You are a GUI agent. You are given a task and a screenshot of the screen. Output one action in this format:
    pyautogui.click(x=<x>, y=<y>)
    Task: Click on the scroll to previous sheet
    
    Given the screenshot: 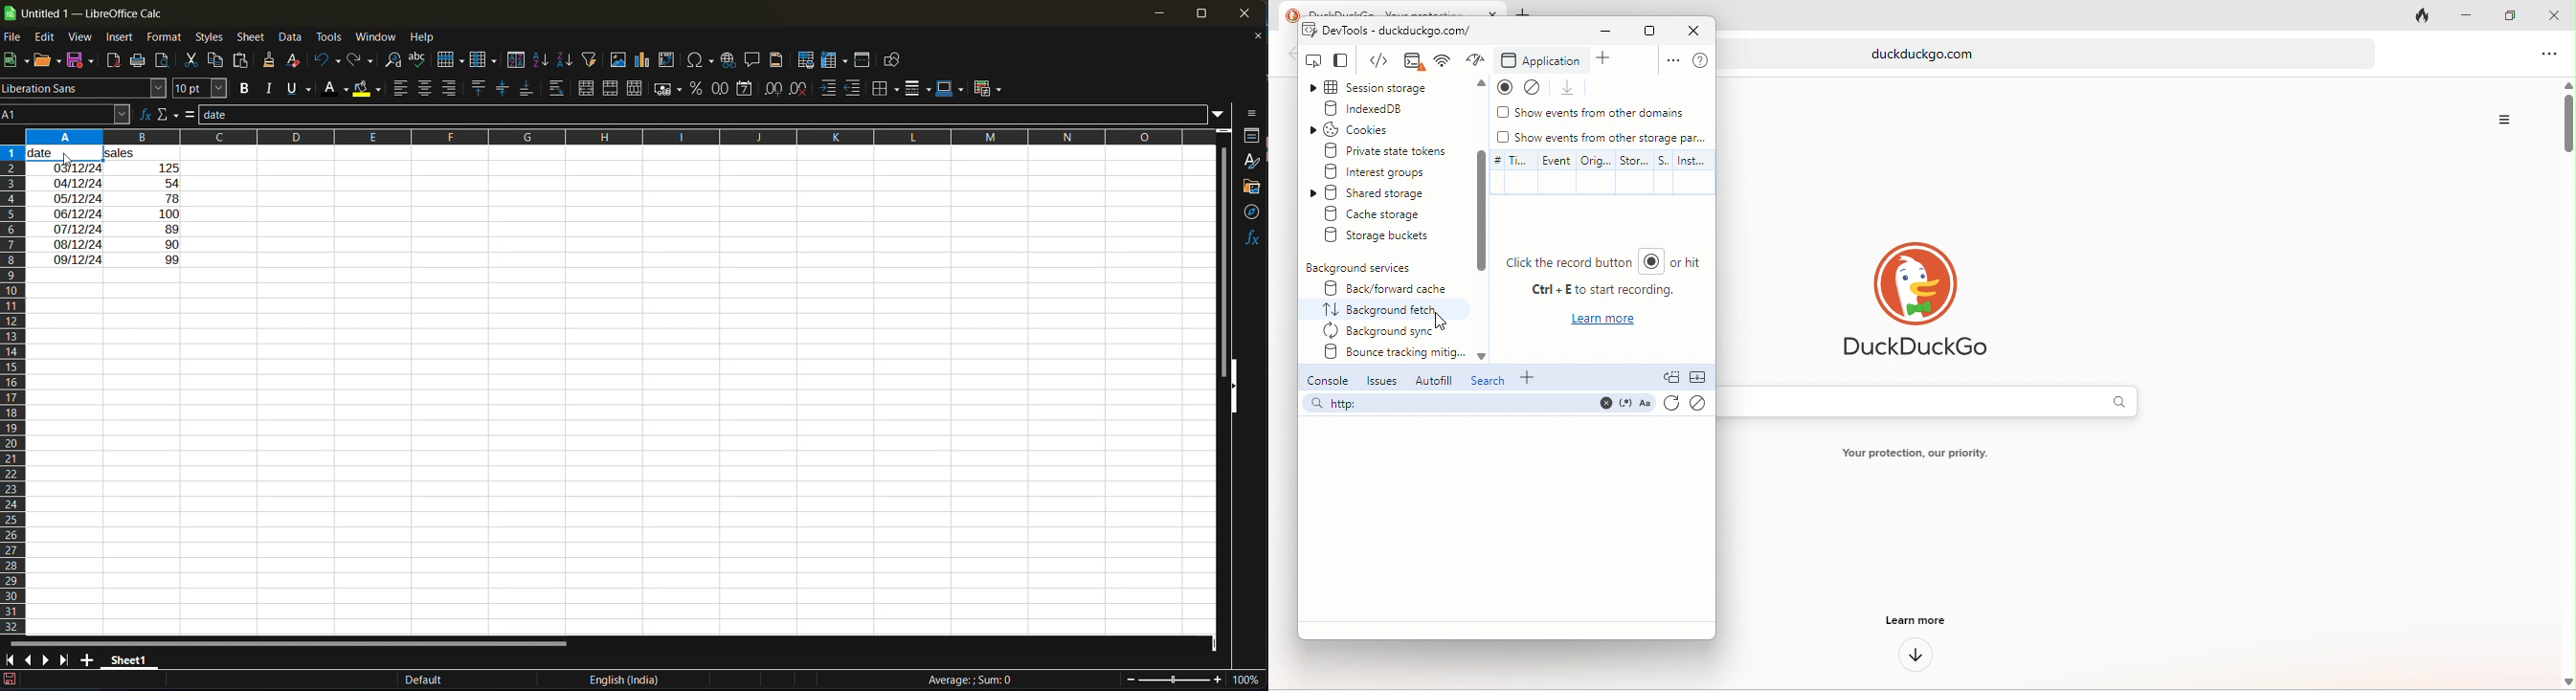 What is the action you would take?
    pyautogui.click(x=28, y=658)
    